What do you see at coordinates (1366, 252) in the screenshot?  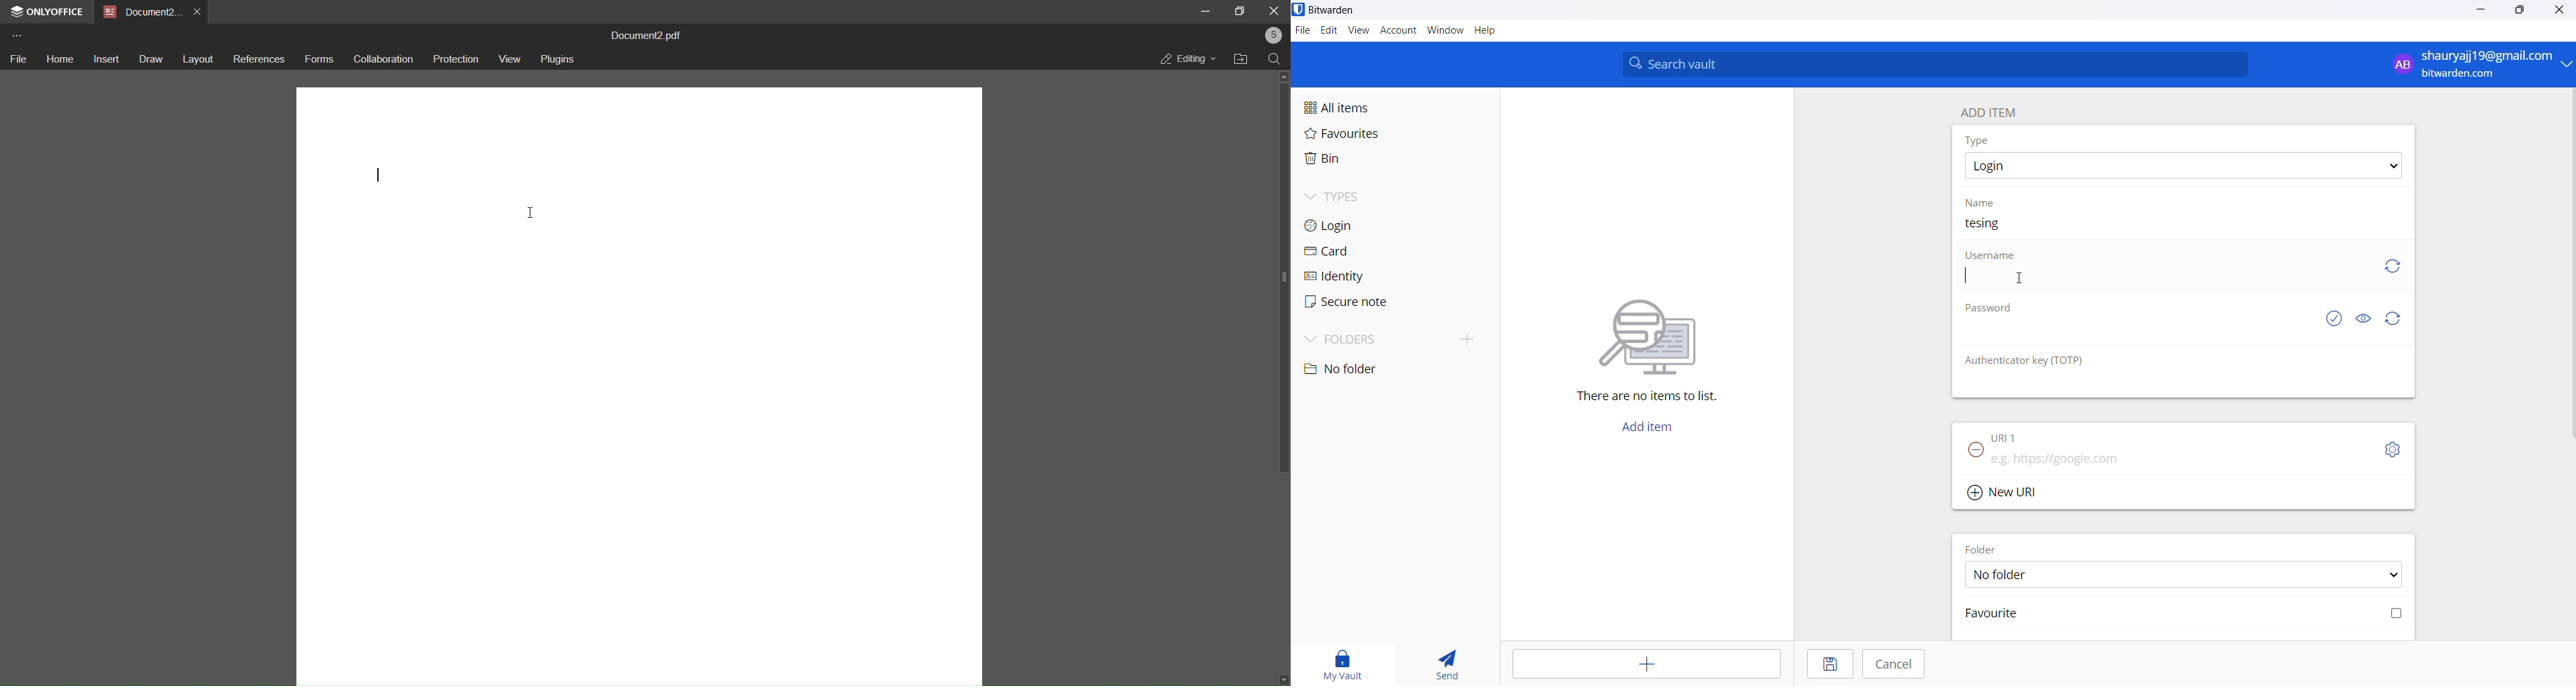 I see `card` at bounding box center [1366, 252].